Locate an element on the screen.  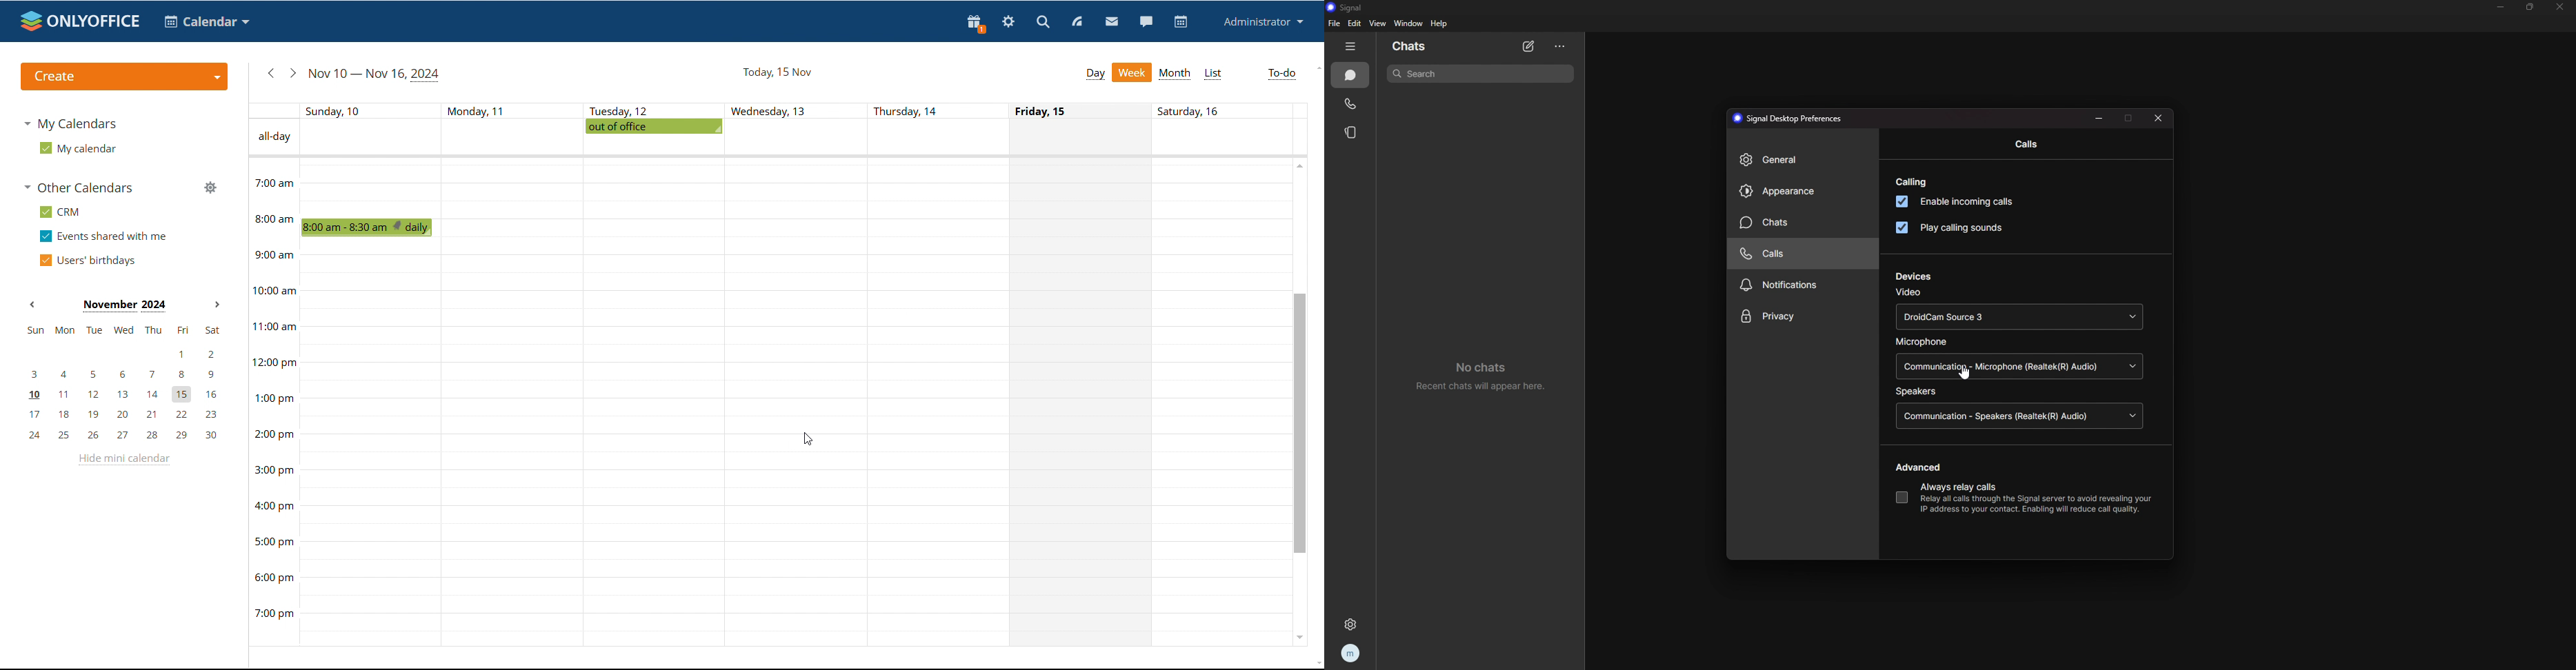
help is located at coordinates (1440, 23).